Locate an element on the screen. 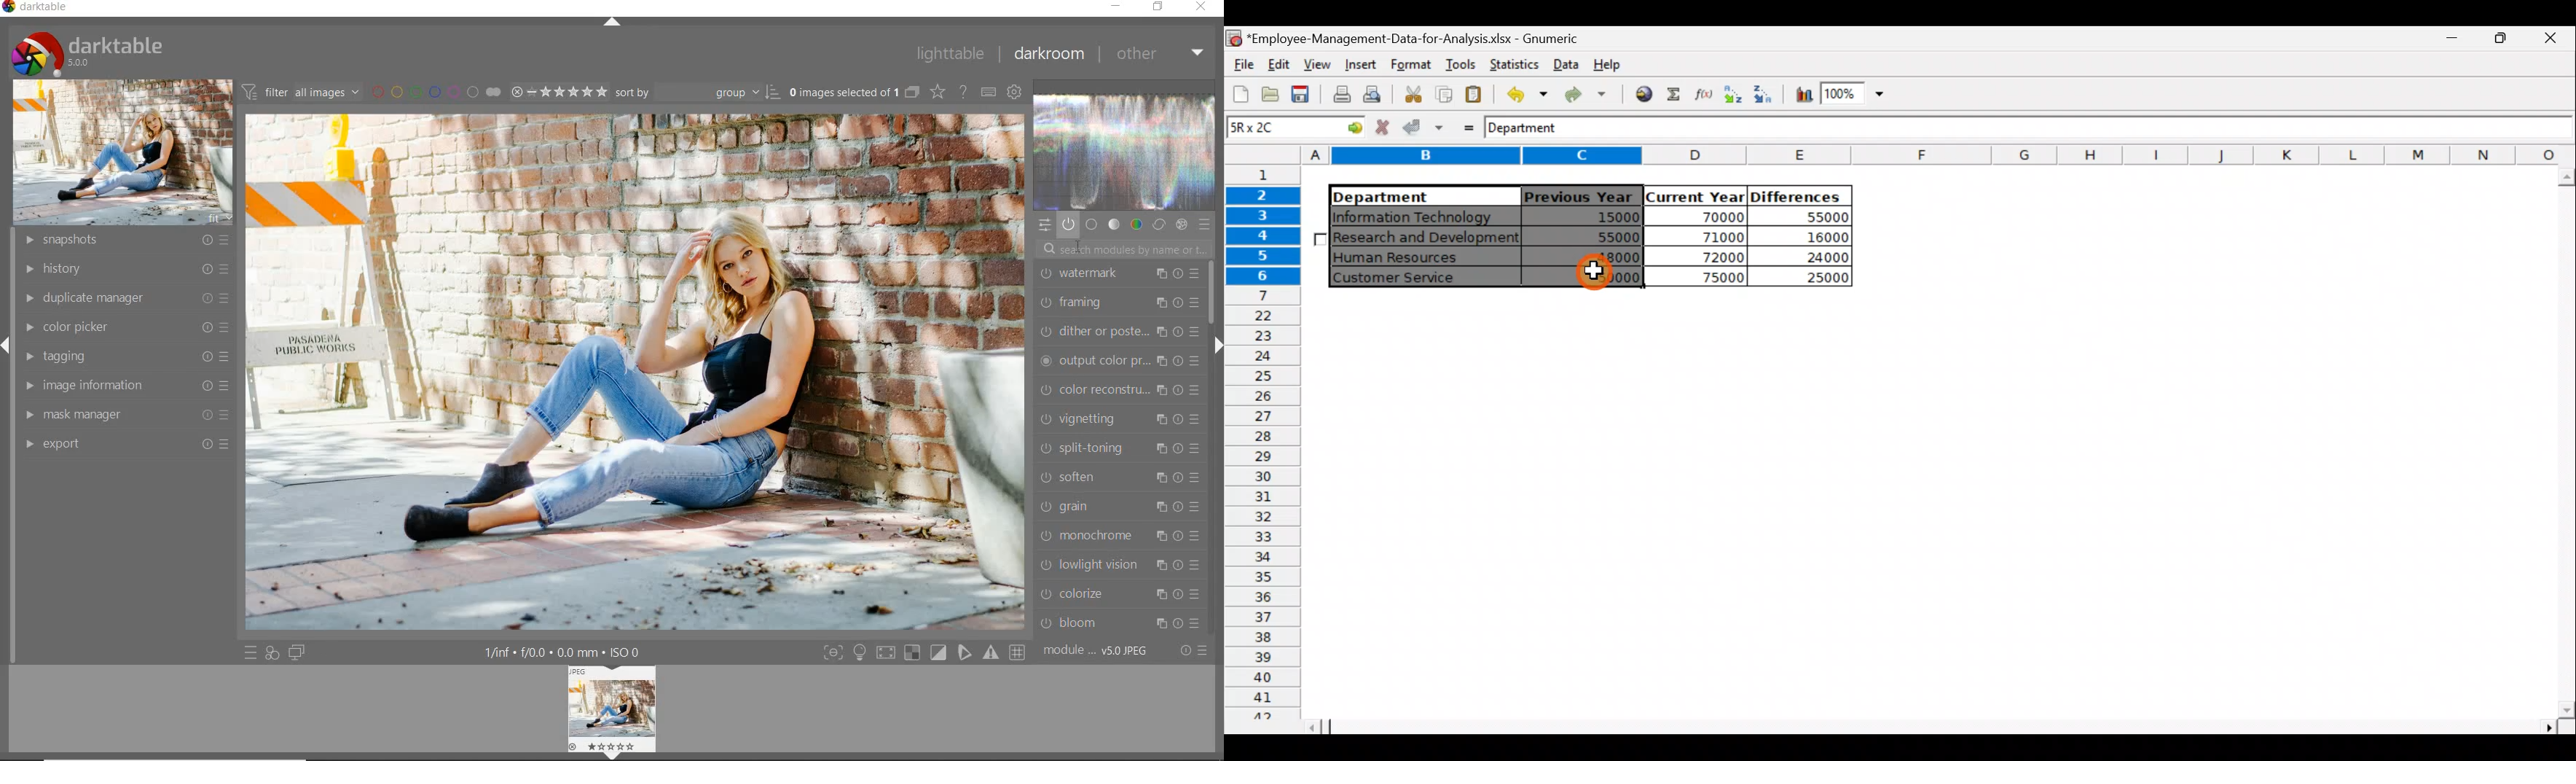 This screenshot has height=784, width=2576. Cell name 5R x 2C is located at coordinates (1271, 129).